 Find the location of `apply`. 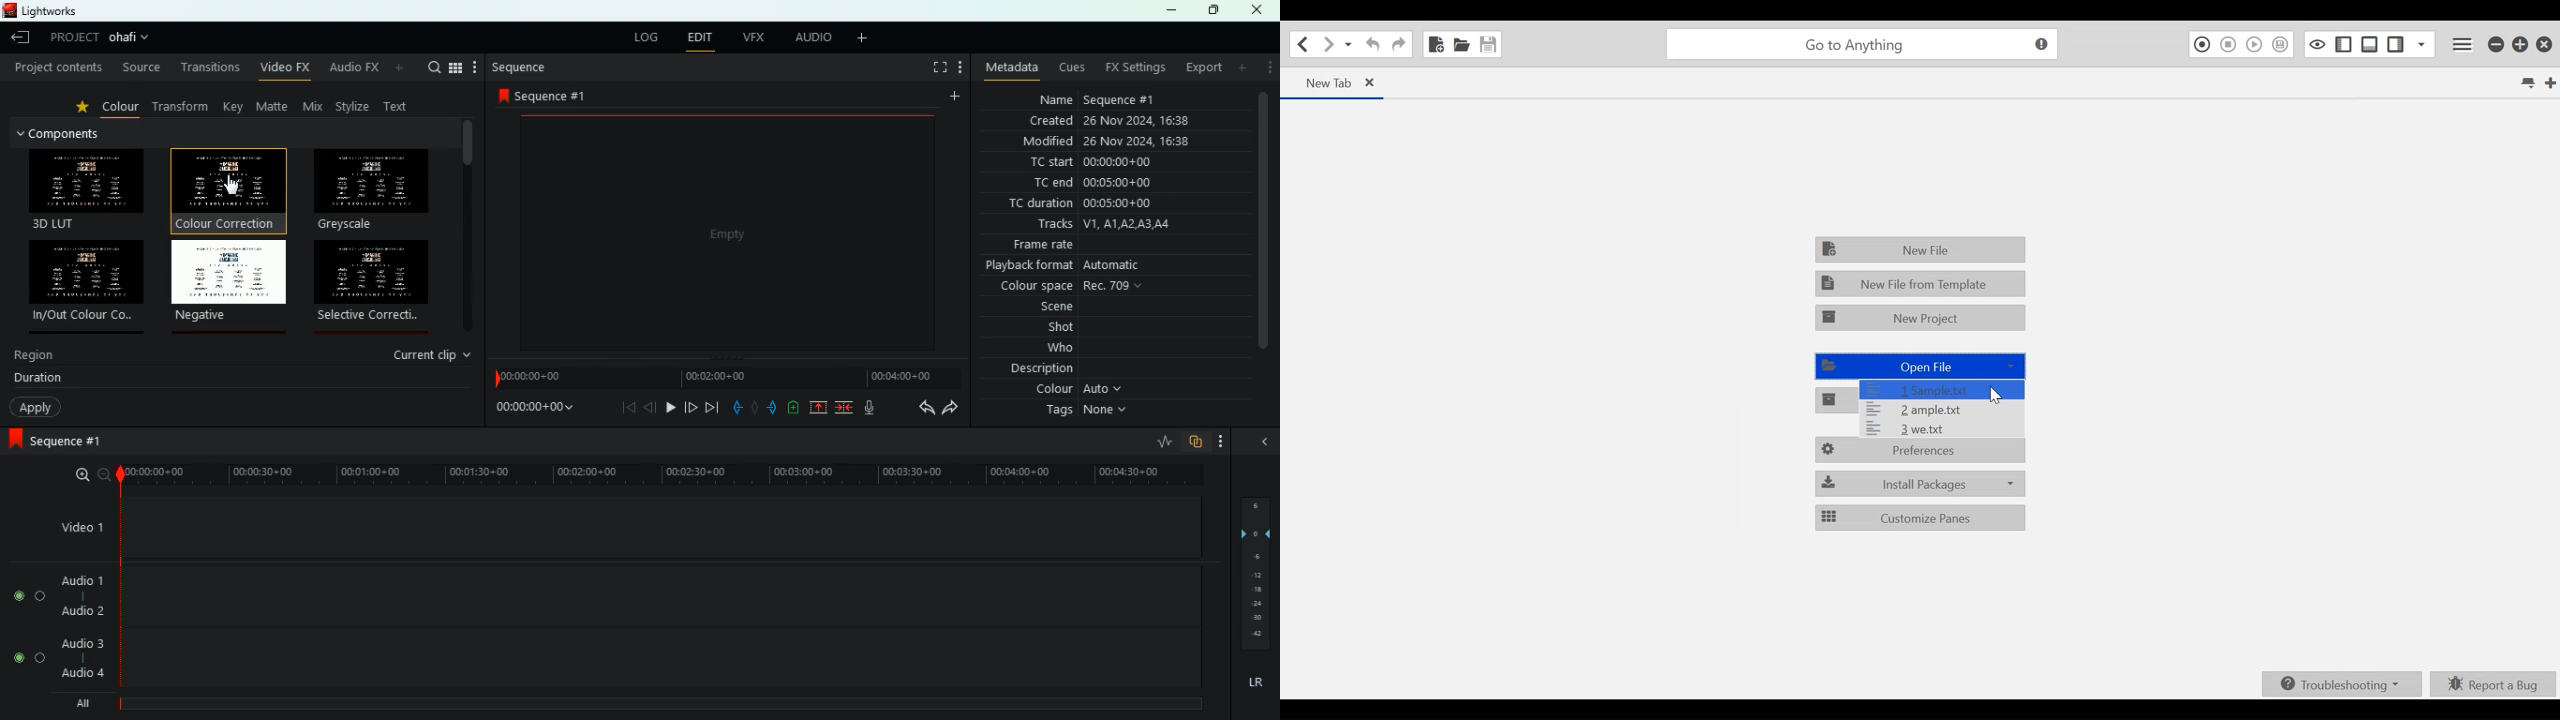

apply is located at coordinates (36, 408).